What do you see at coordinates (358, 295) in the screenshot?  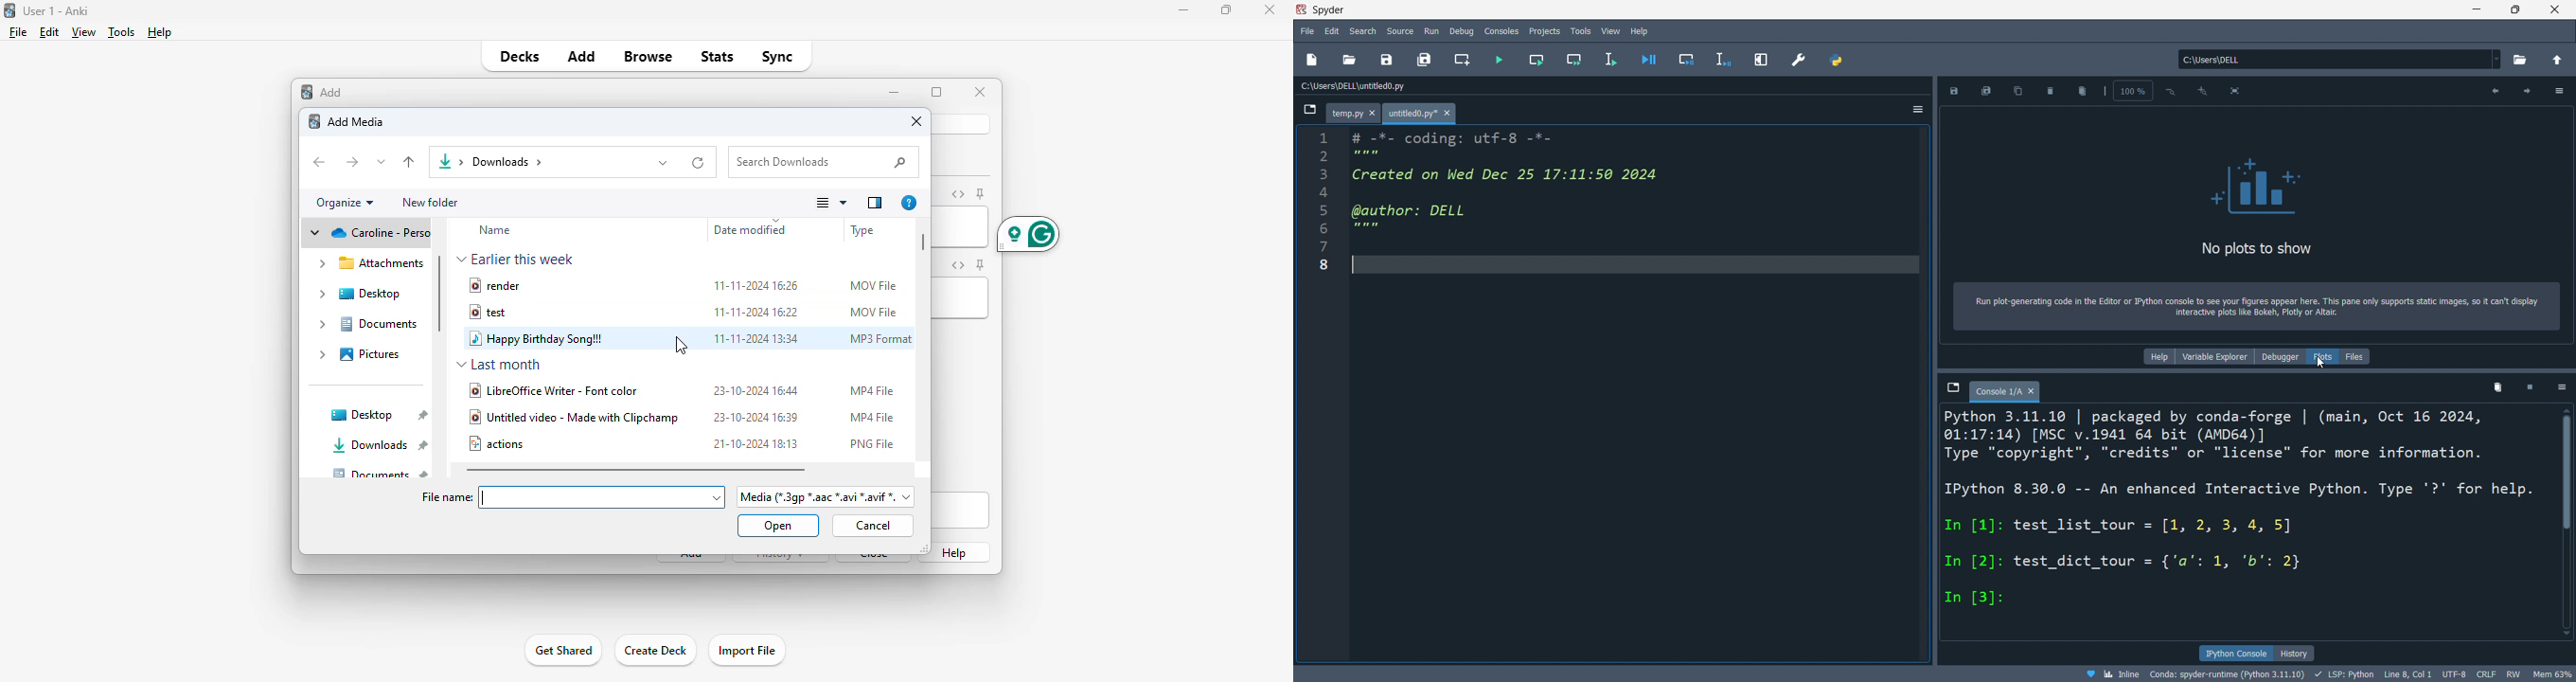 I see `desktop` at bounding box center [358, 295].